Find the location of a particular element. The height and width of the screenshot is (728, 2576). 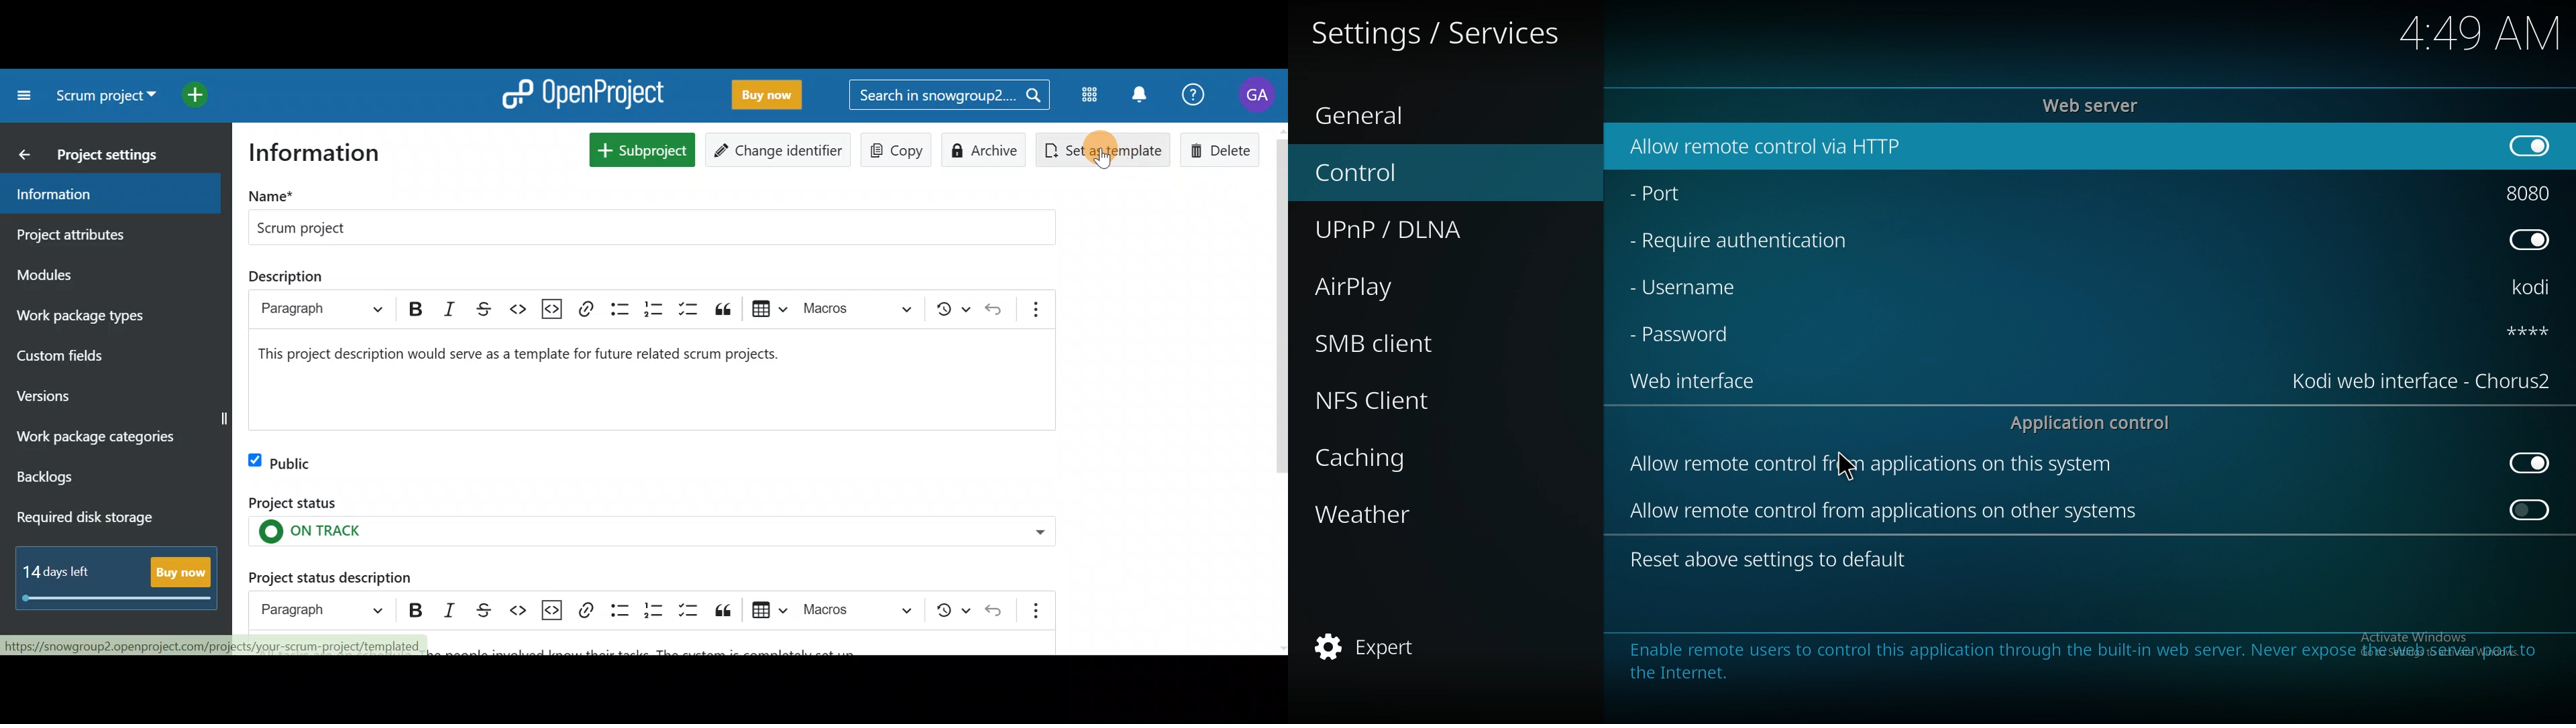

Backlogs is located at coordinates (97, 477).